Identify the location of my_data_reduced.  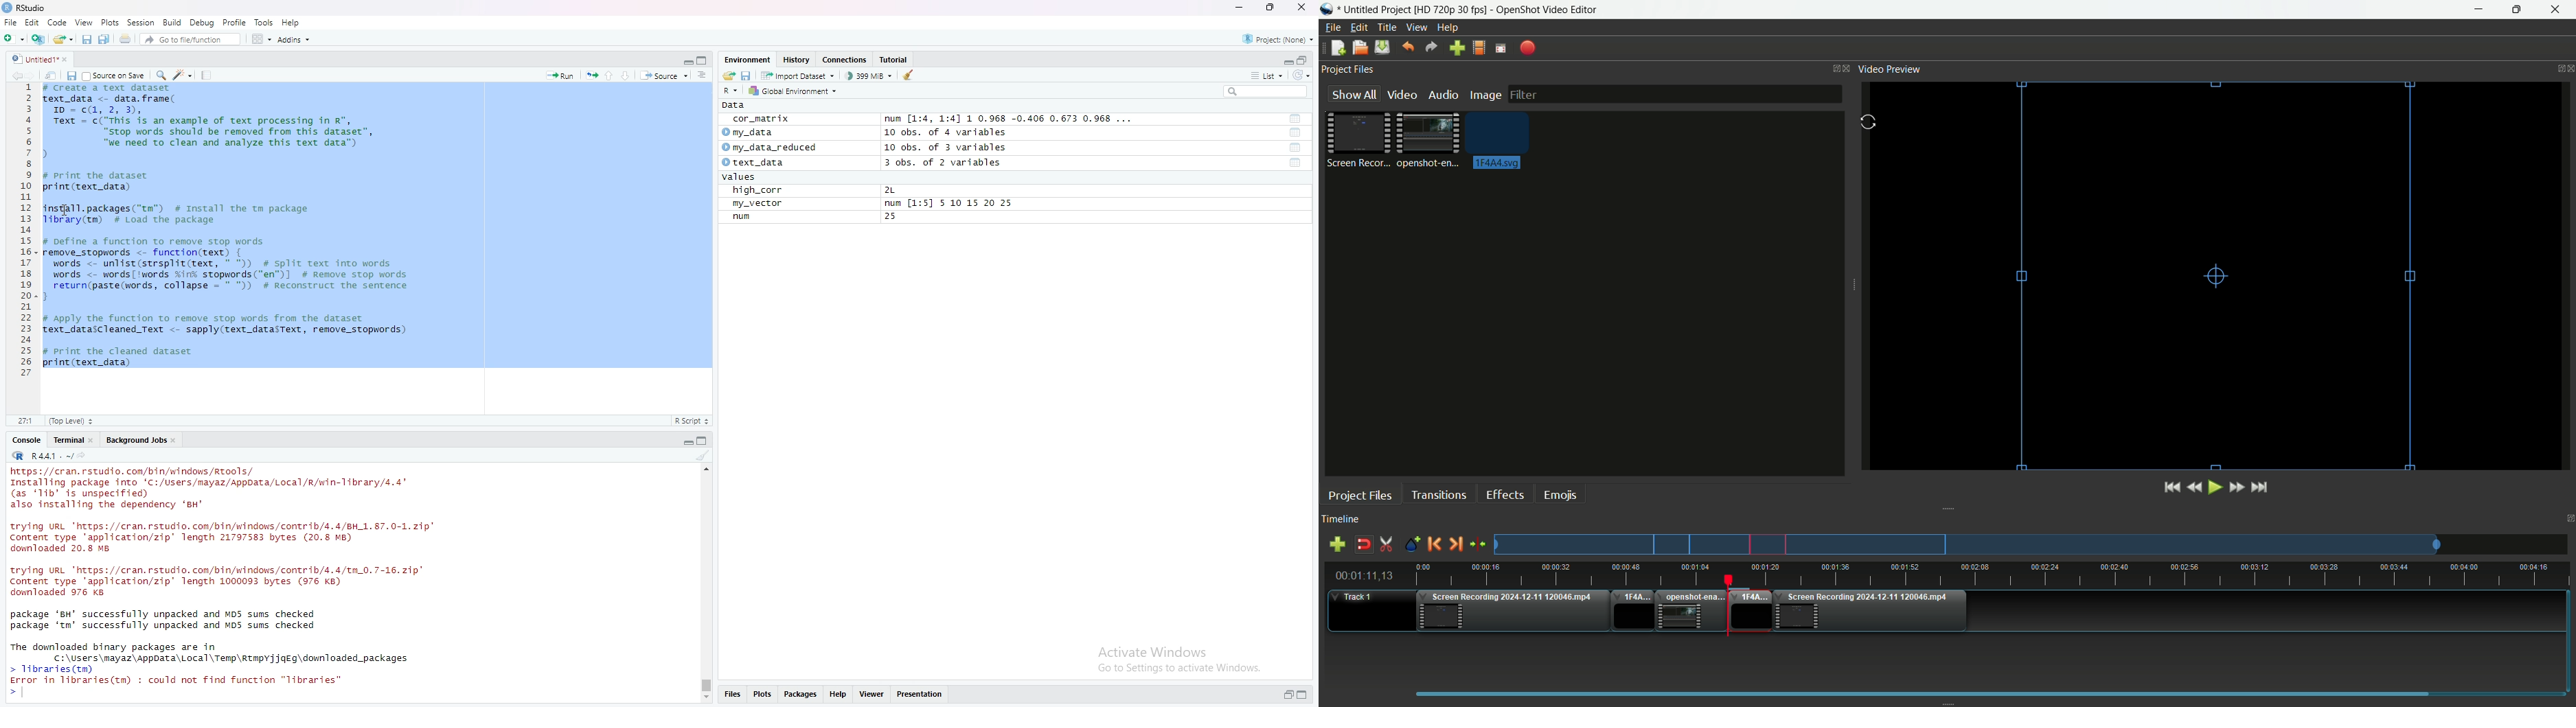
(769, 147).